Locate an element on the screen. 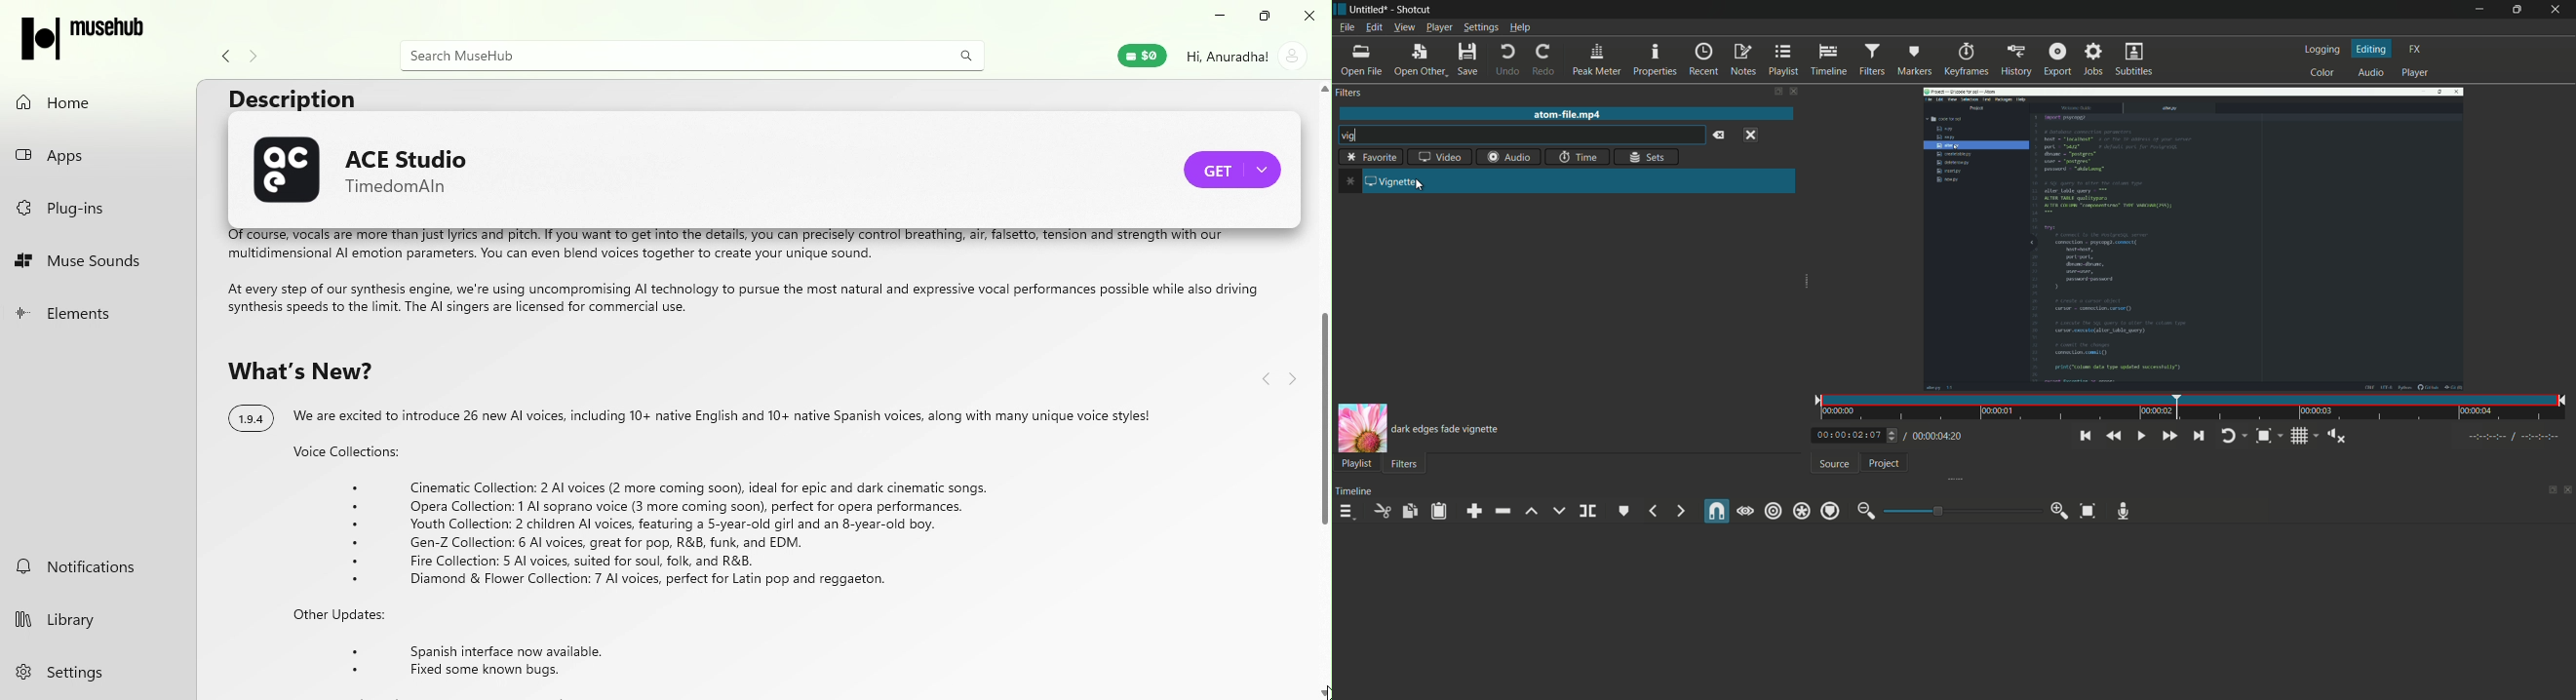 Image resolution: width=2576 pixels, height=700 pixels. editing is located at coordinates (2374, 49).